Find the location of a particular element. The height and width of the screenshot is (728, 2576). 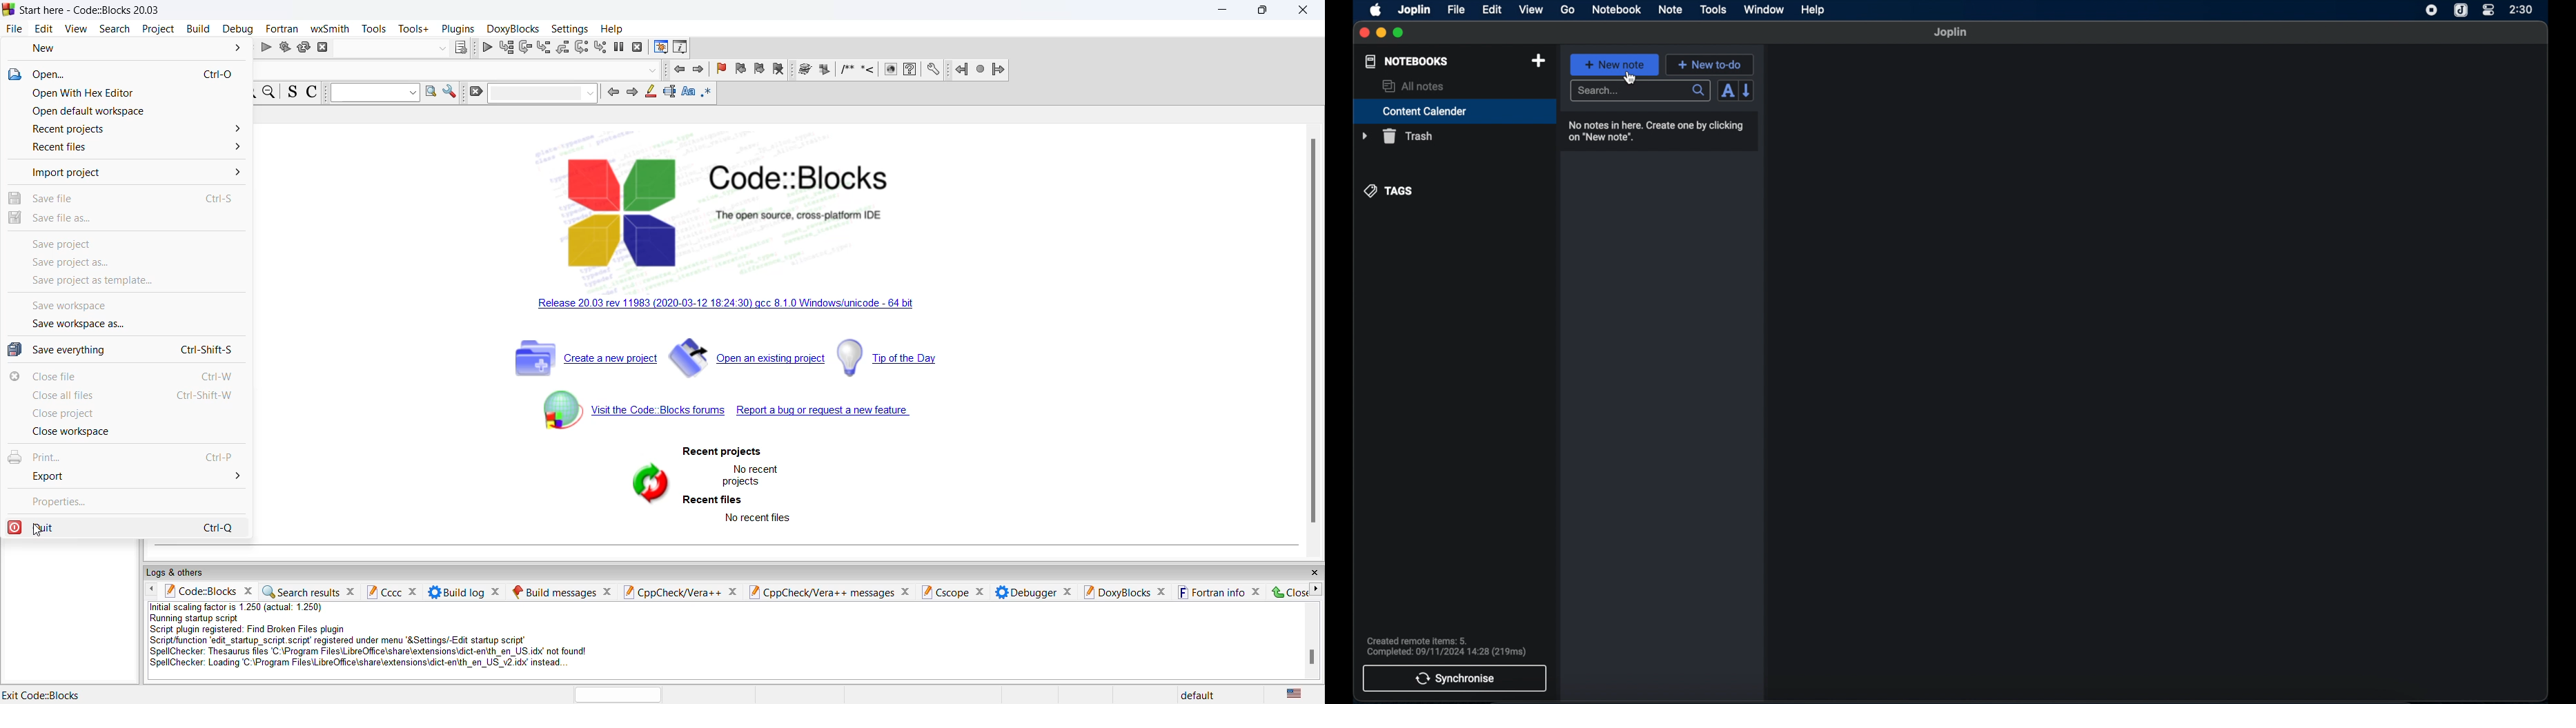

stop debugger is located at coordinates (638, 47).